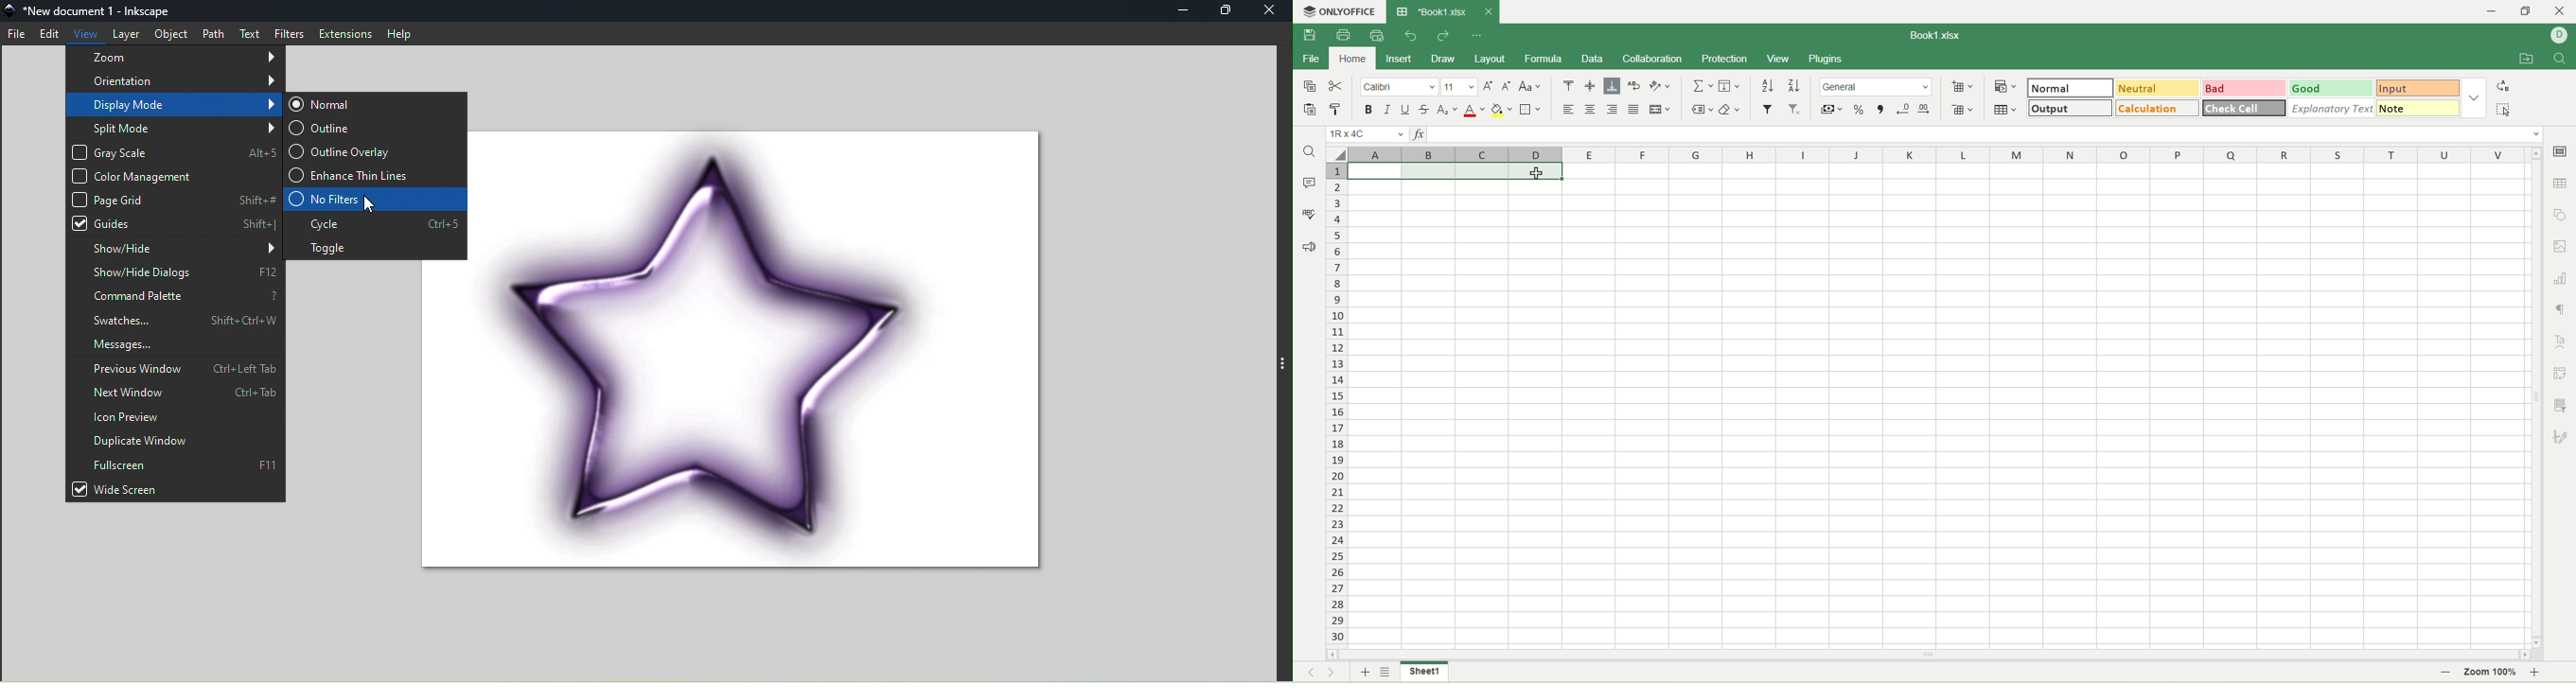 This screenshot has height=700, width=2576. I want to click on Minimize, so click(1185, 11).